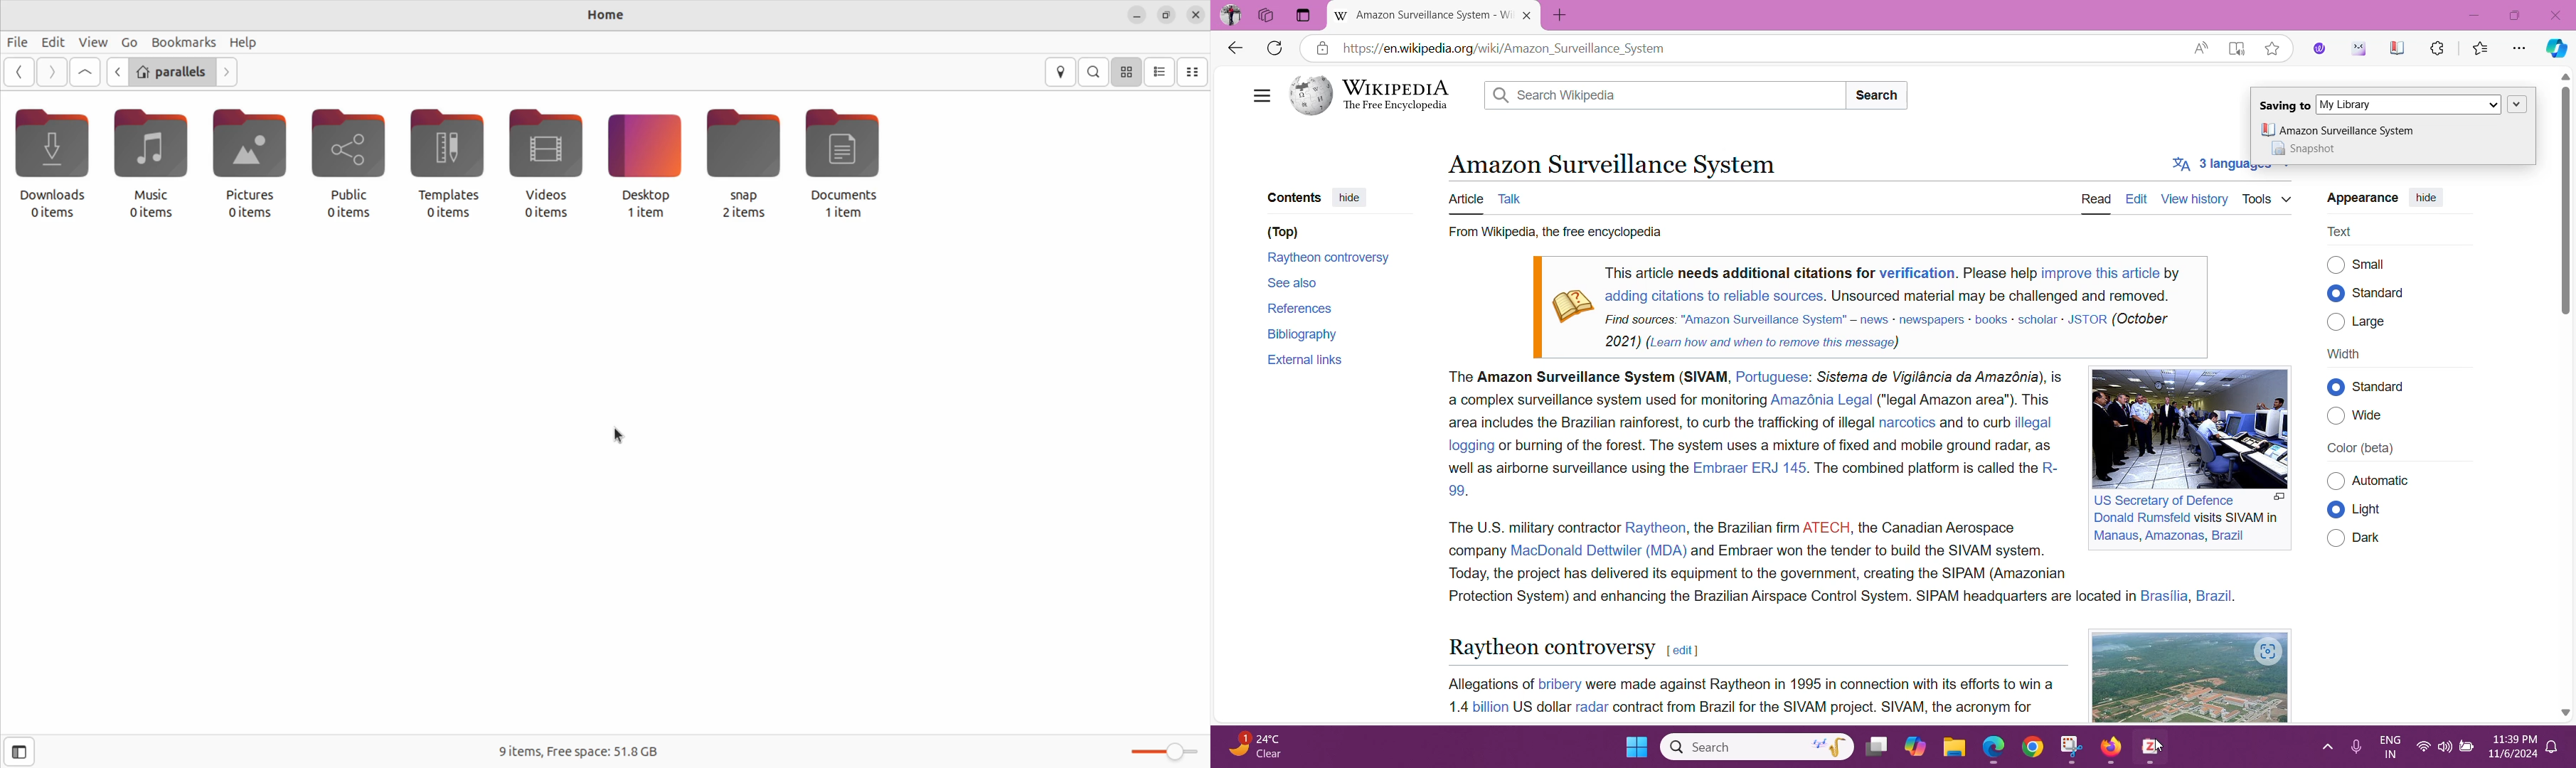 This screenshot has height=784, width=2576. What do you see at coordinates (2426, 199) in the screenshot?
I see `hide` at bounding box center [2426, 199].